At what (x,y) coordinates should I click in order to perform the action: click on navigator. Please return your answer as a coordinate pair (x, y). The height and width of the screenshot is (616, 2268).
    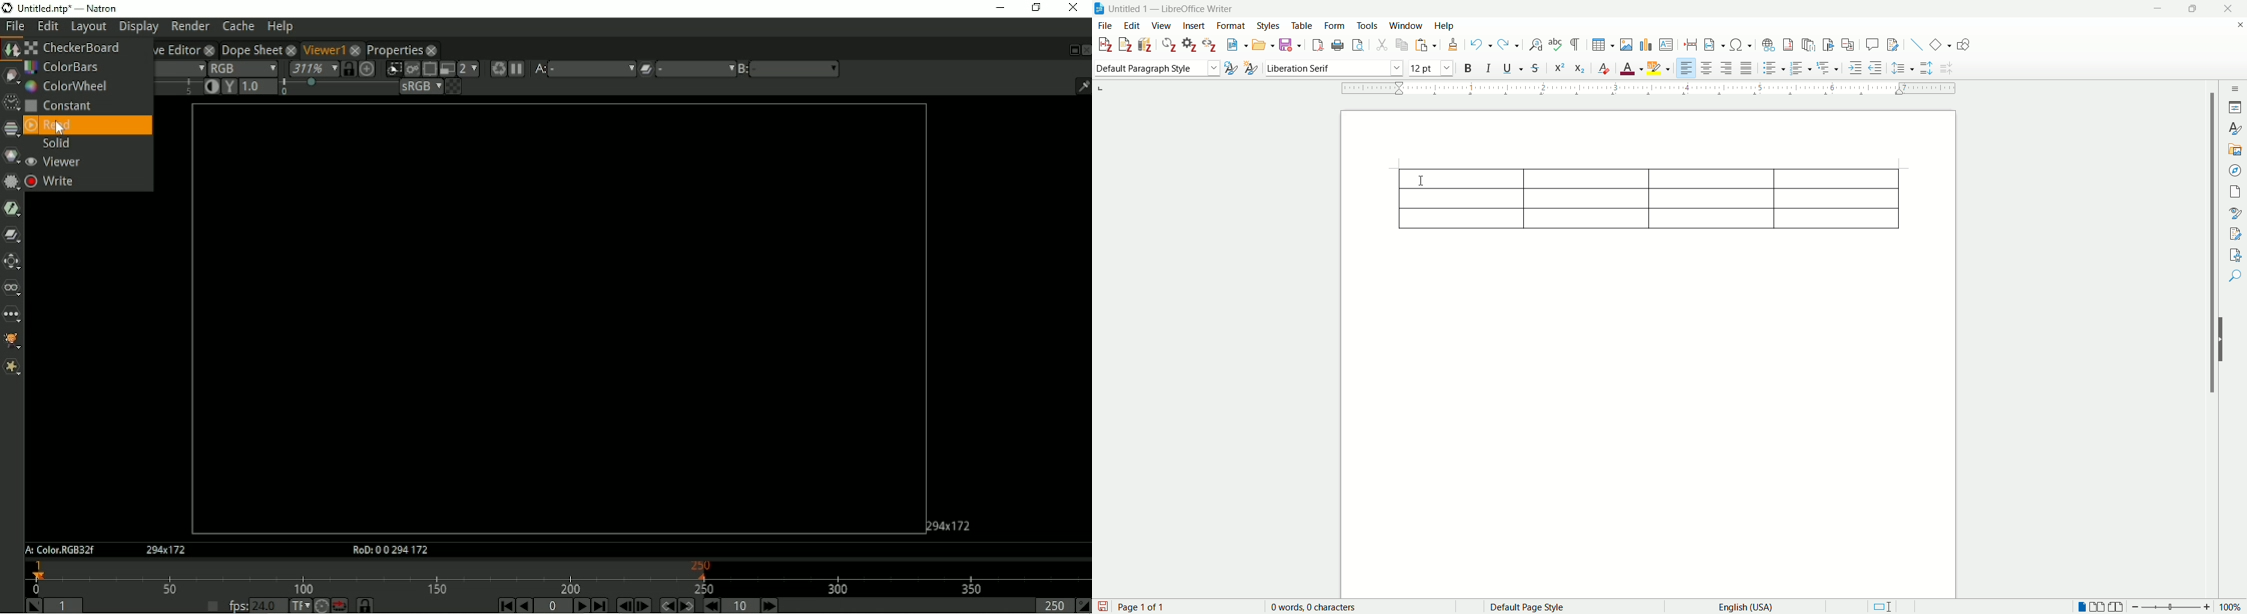
    Looking at the image, I should click on (2235, 172).